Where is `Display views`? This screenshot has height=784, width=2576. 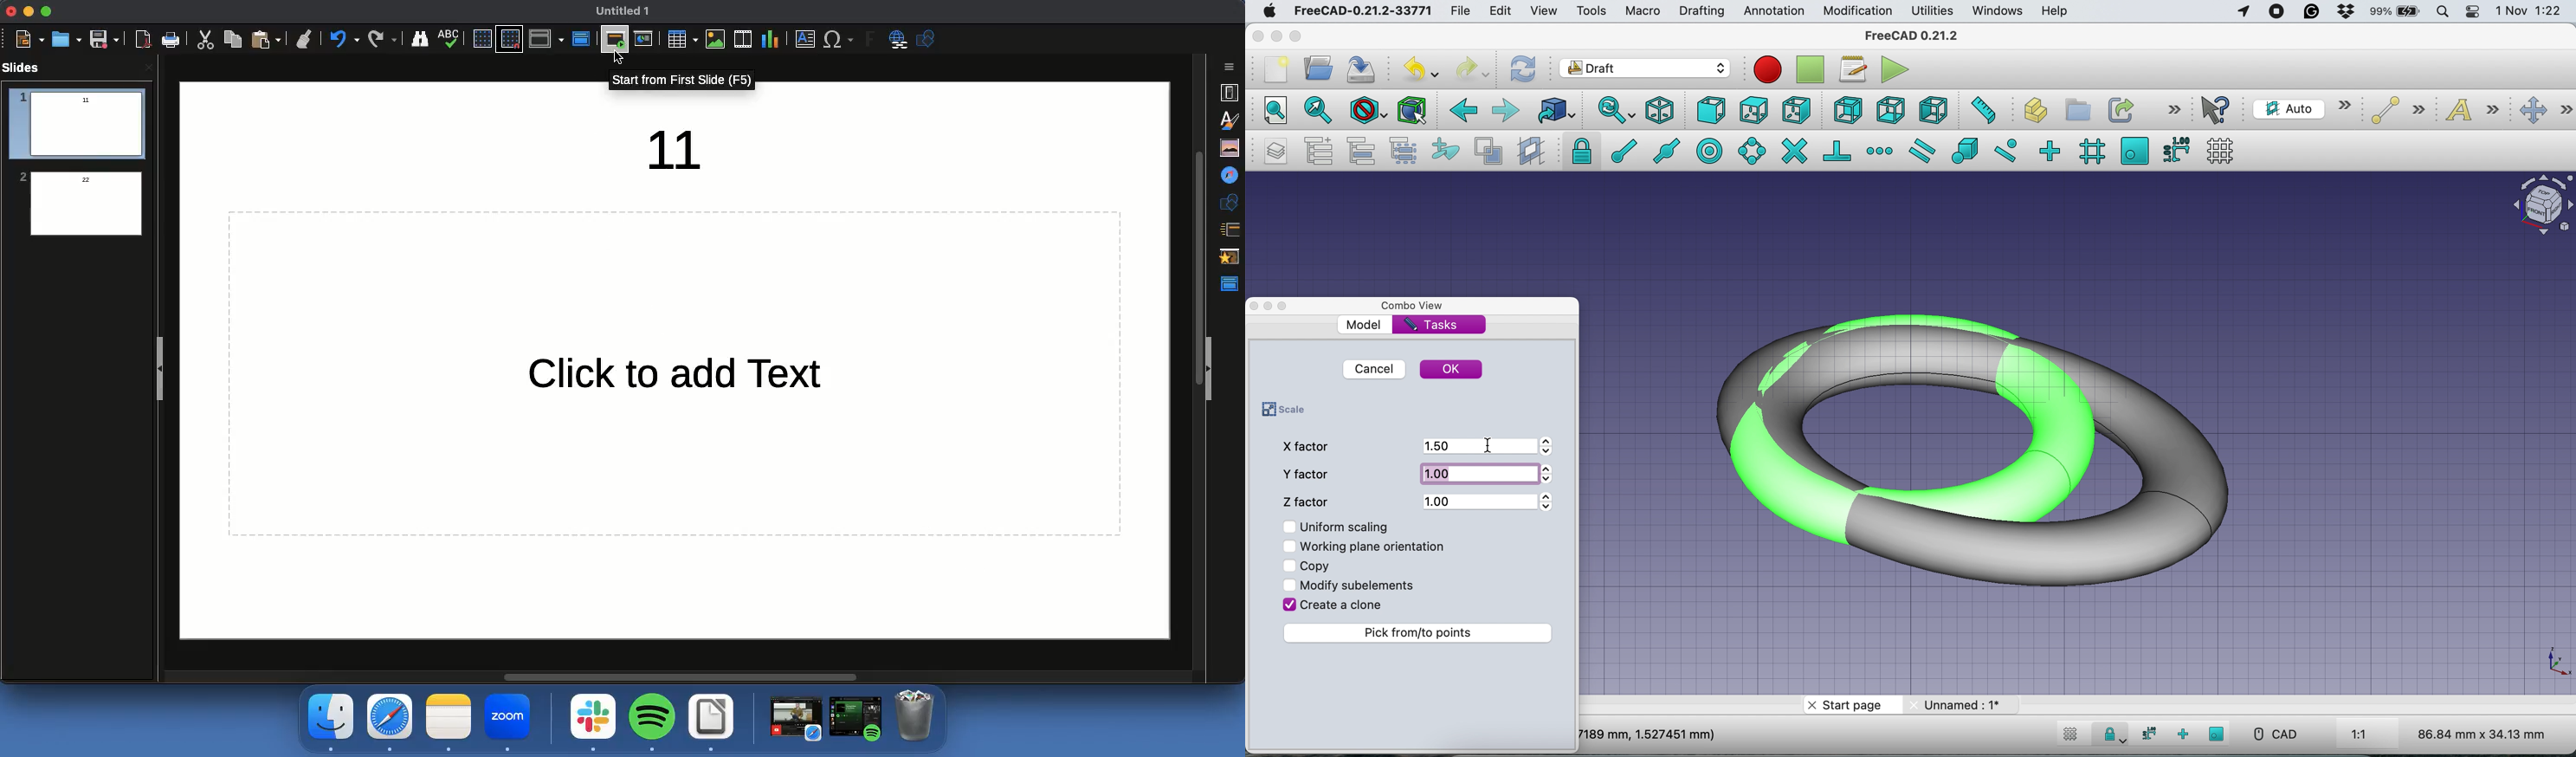
Display views is located at coordinates (547, 39).